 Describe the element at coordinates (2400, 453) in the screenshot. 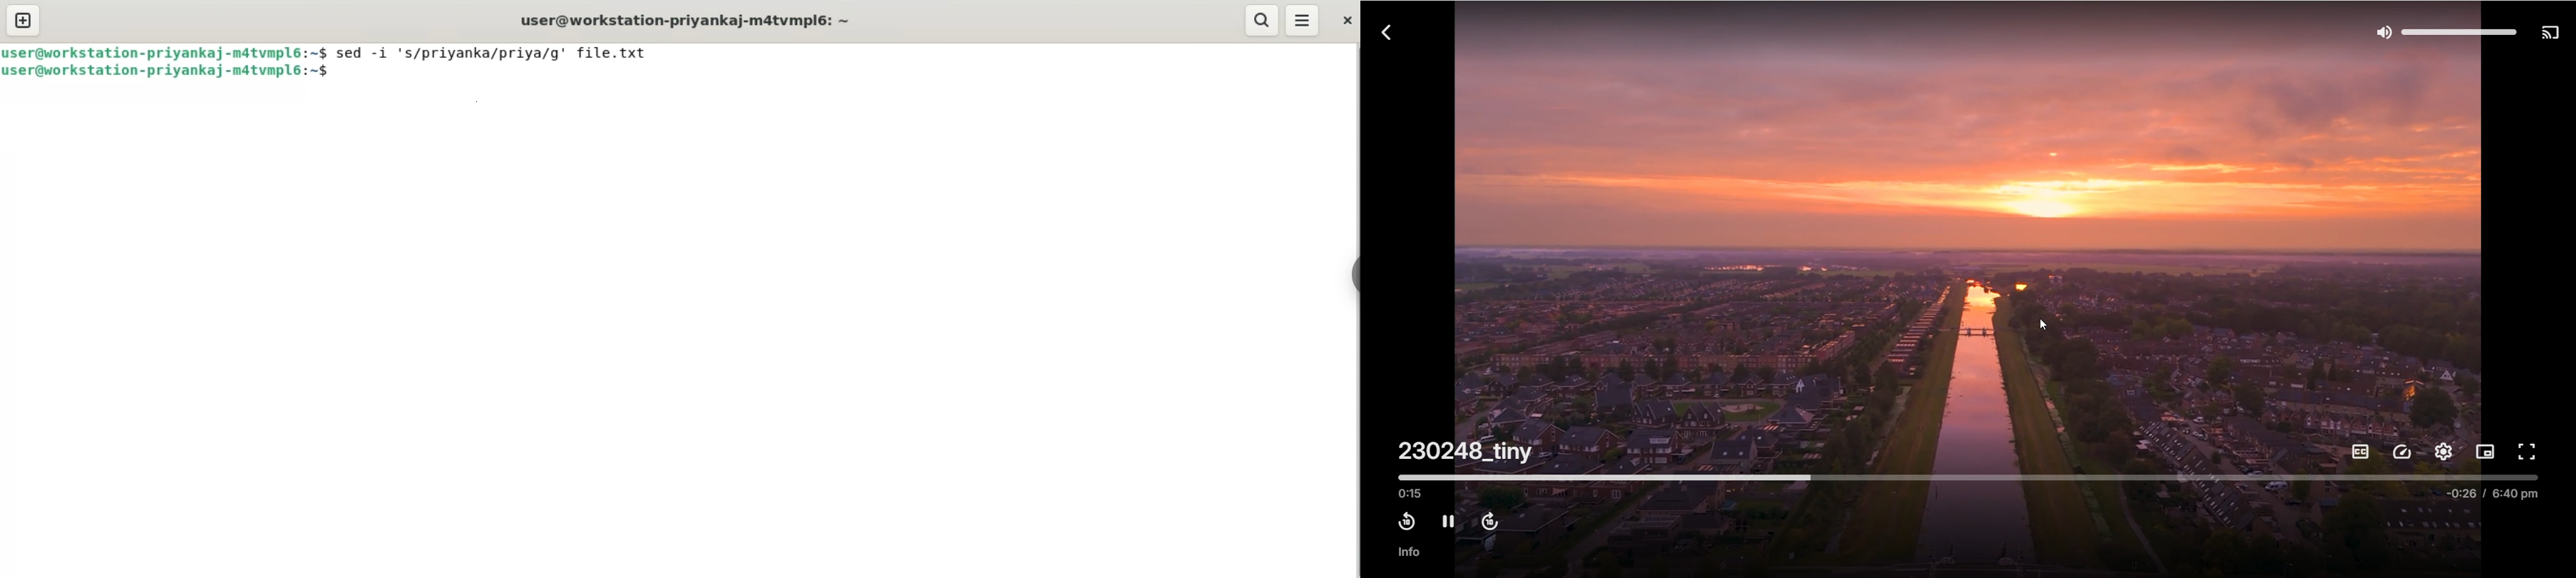

I see `playback speed` at that location.